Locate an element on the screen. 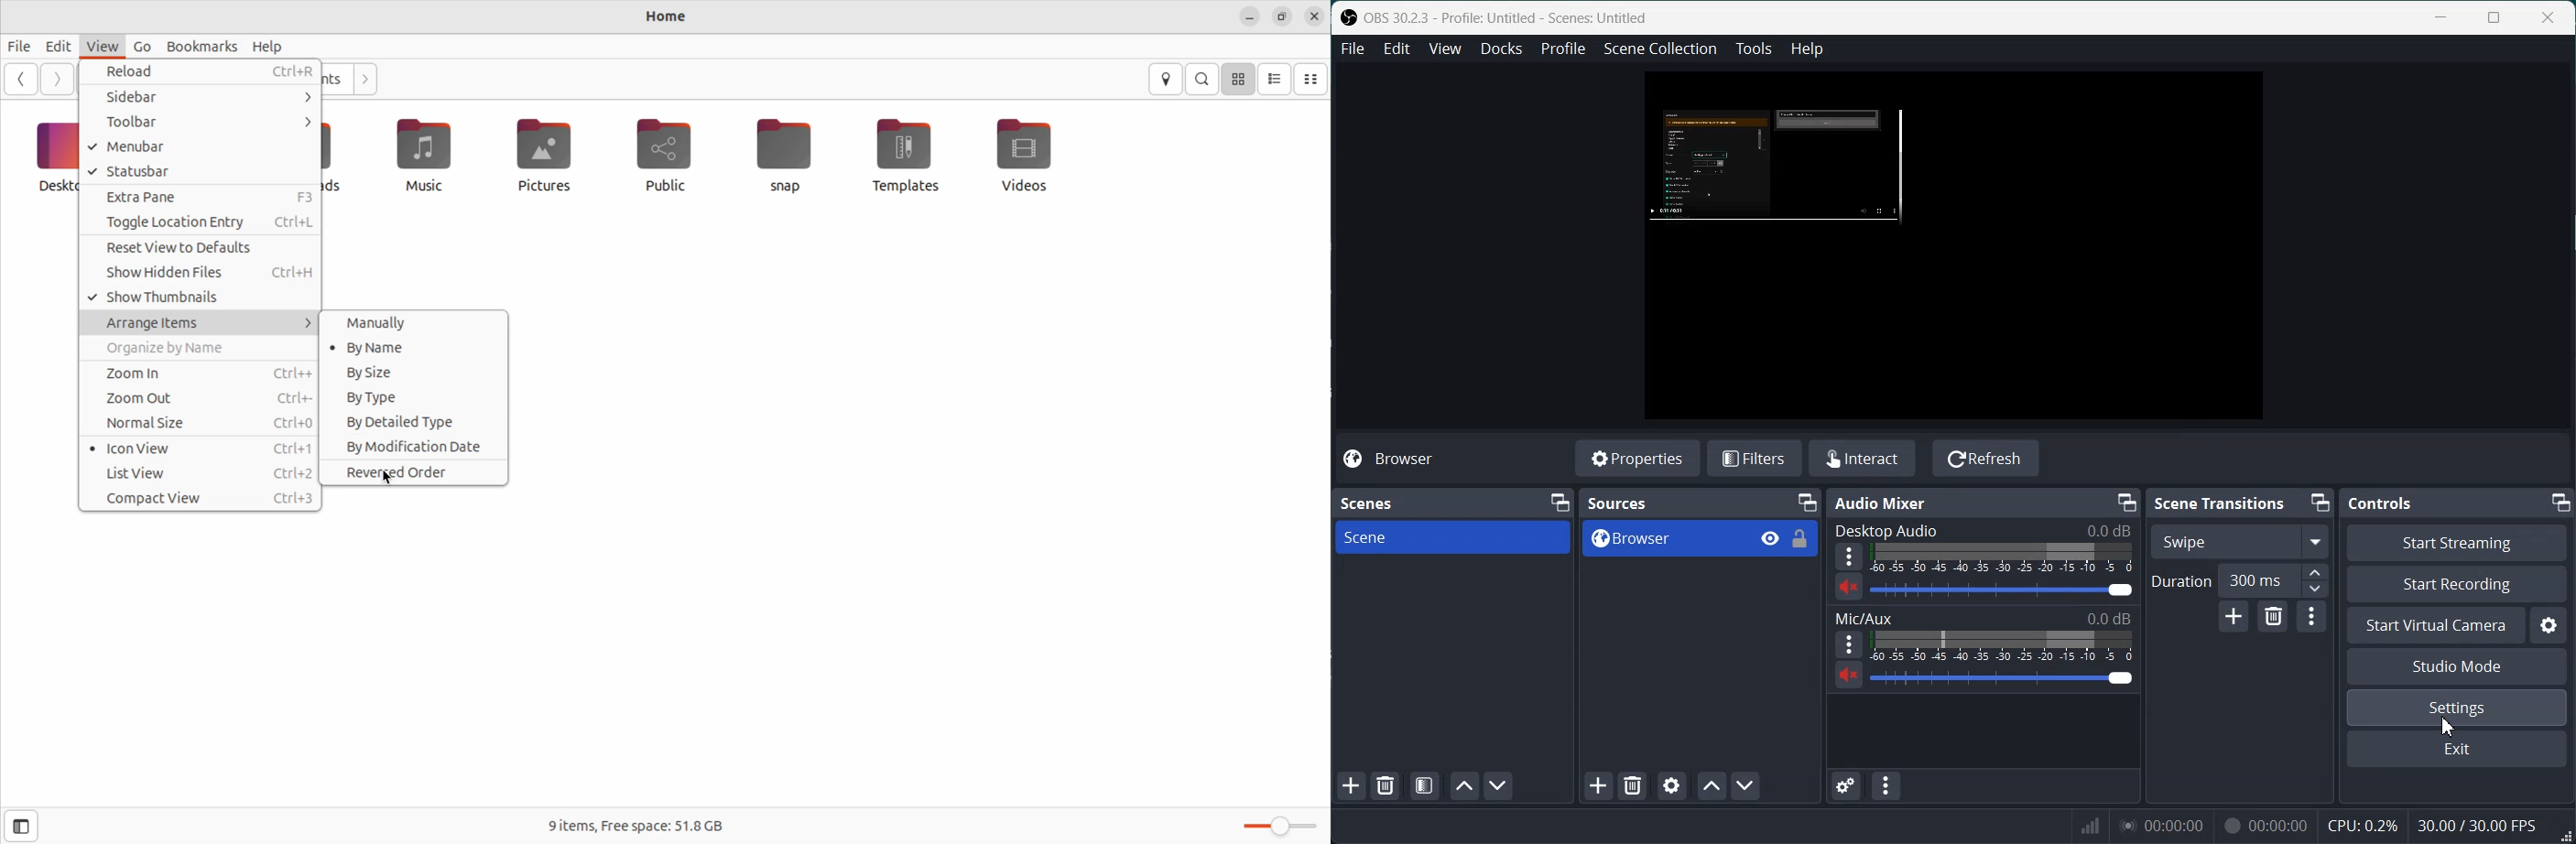 Image resolution: width=2576 pixels, height=868 pixels. More is located at coordinates (1849, 644).